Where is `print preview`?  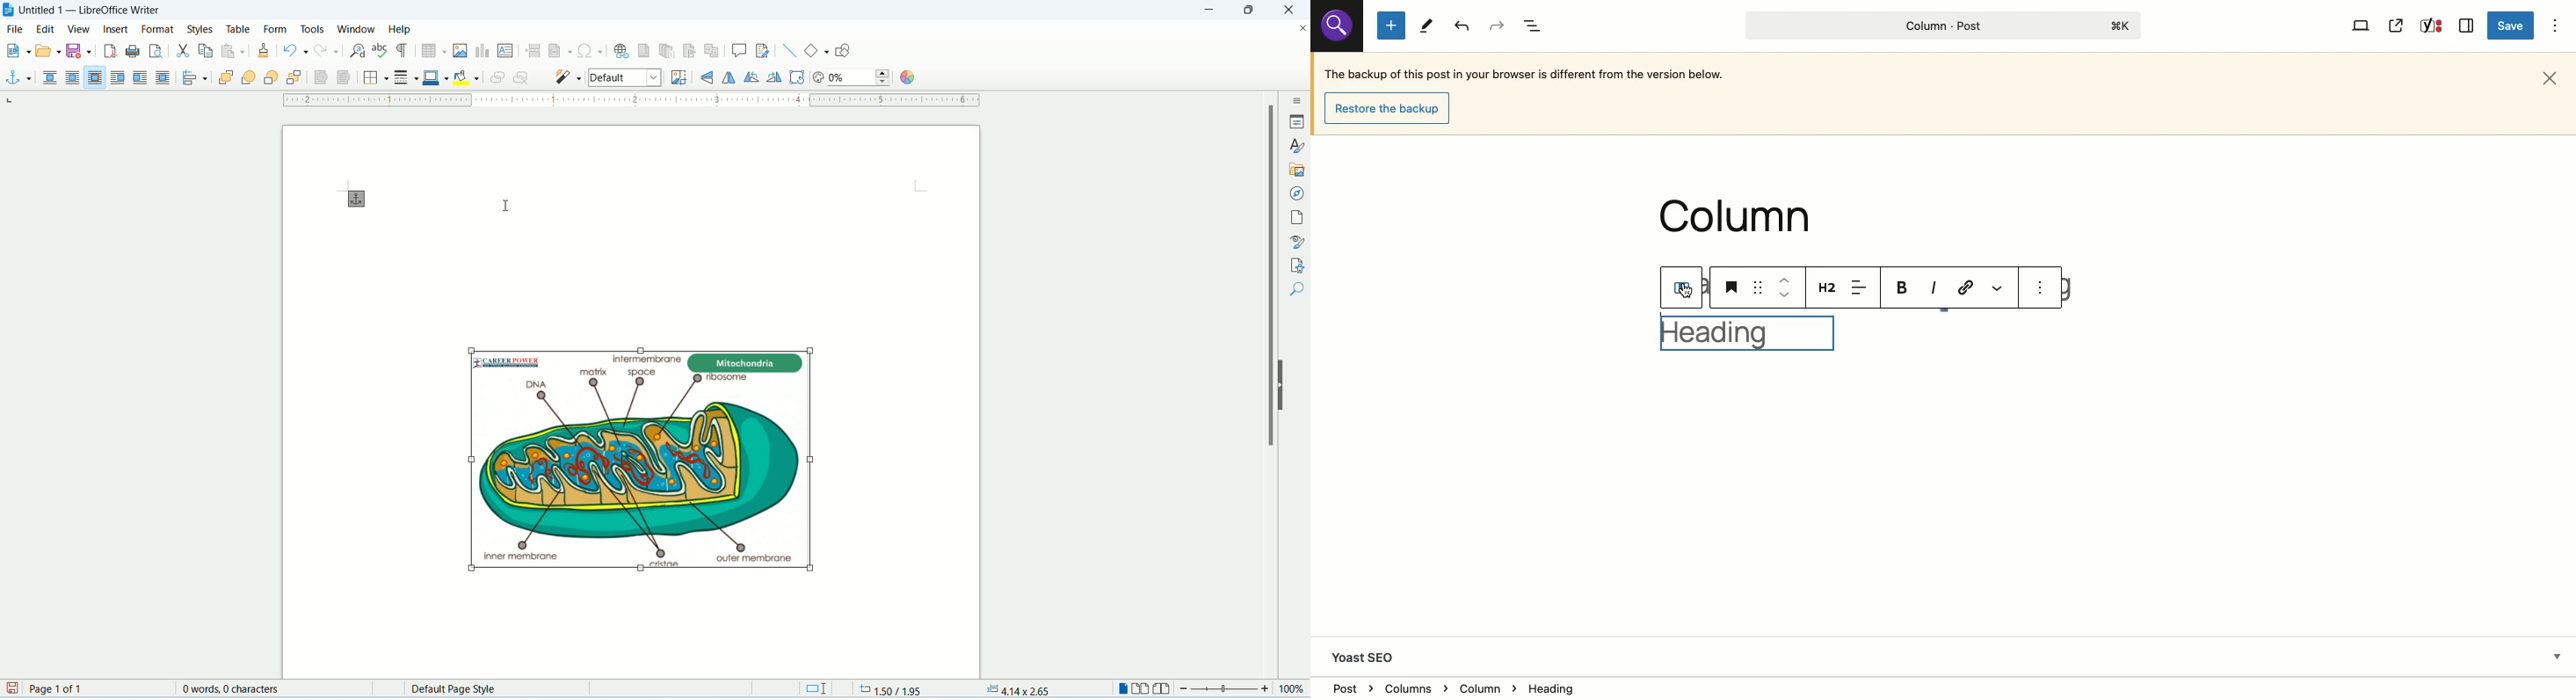
print preview is located at coordinates (156, 51).